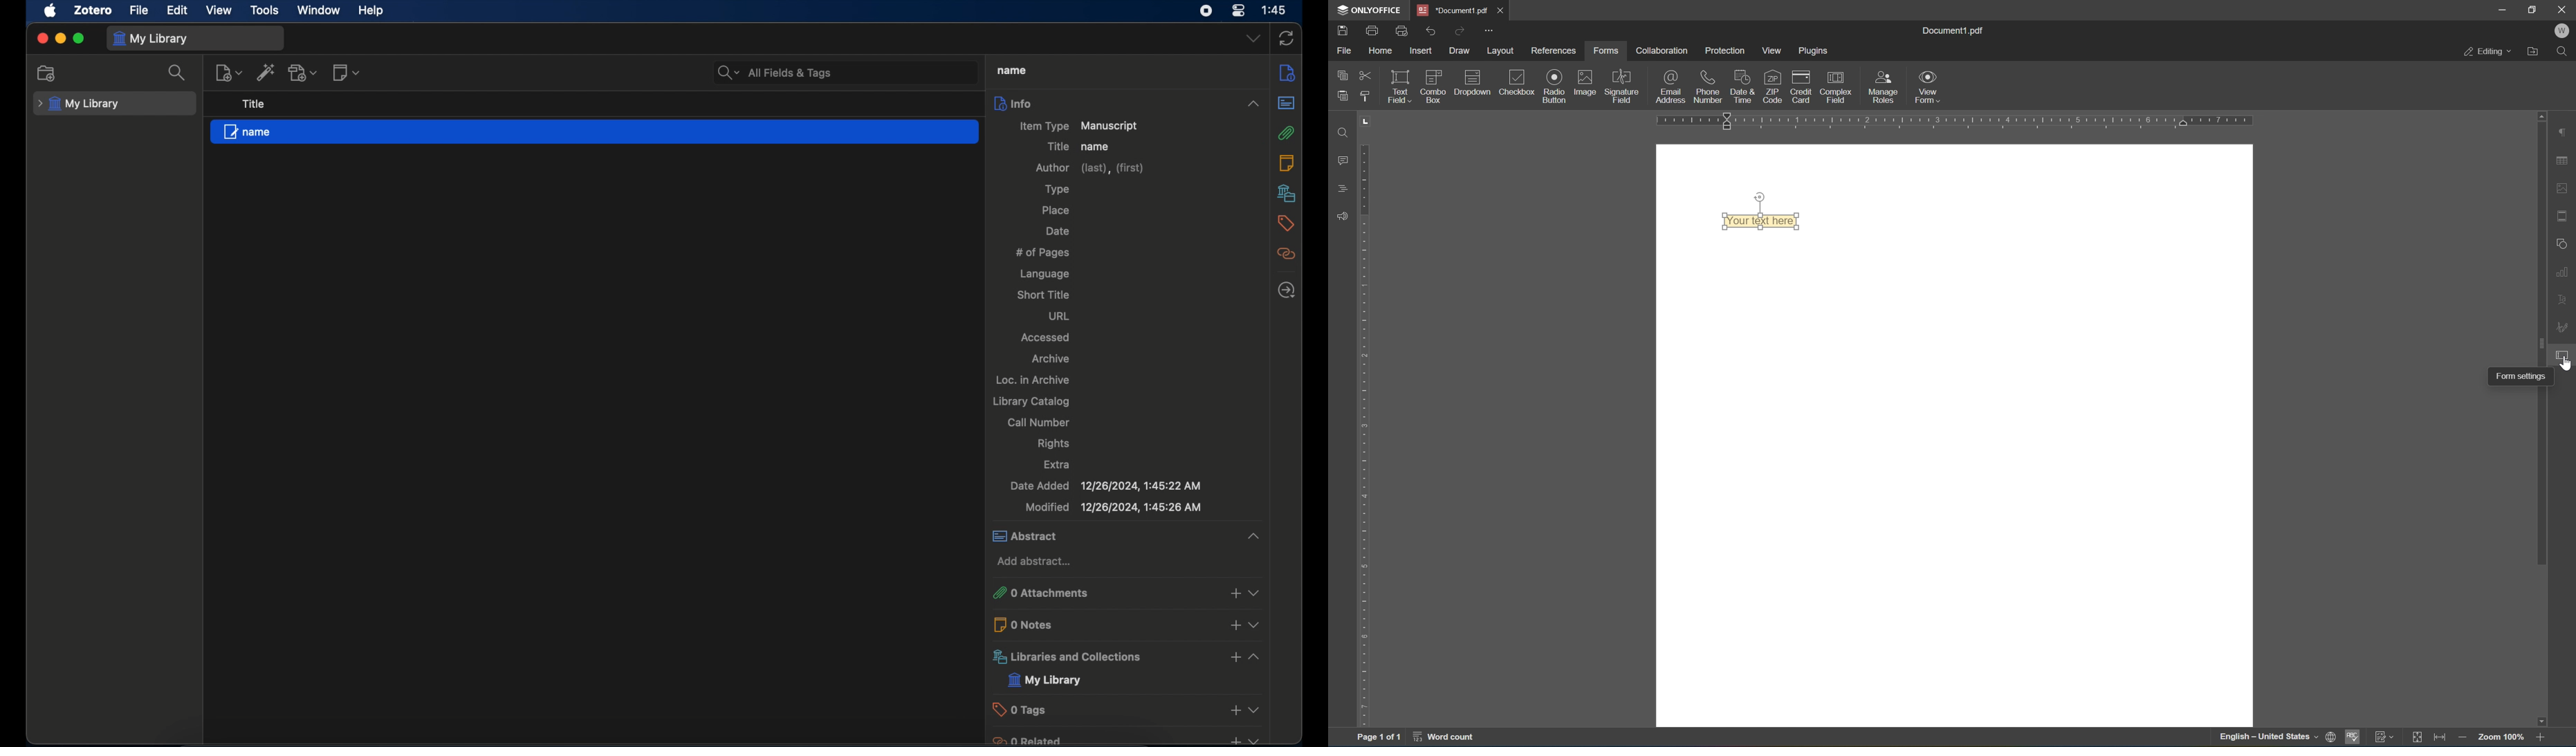 The height and width of the screenshot is (756, 2576). Describe the element at coordinates (1092, 168) in the screenshot. I see `author (last), (first)` at that location.